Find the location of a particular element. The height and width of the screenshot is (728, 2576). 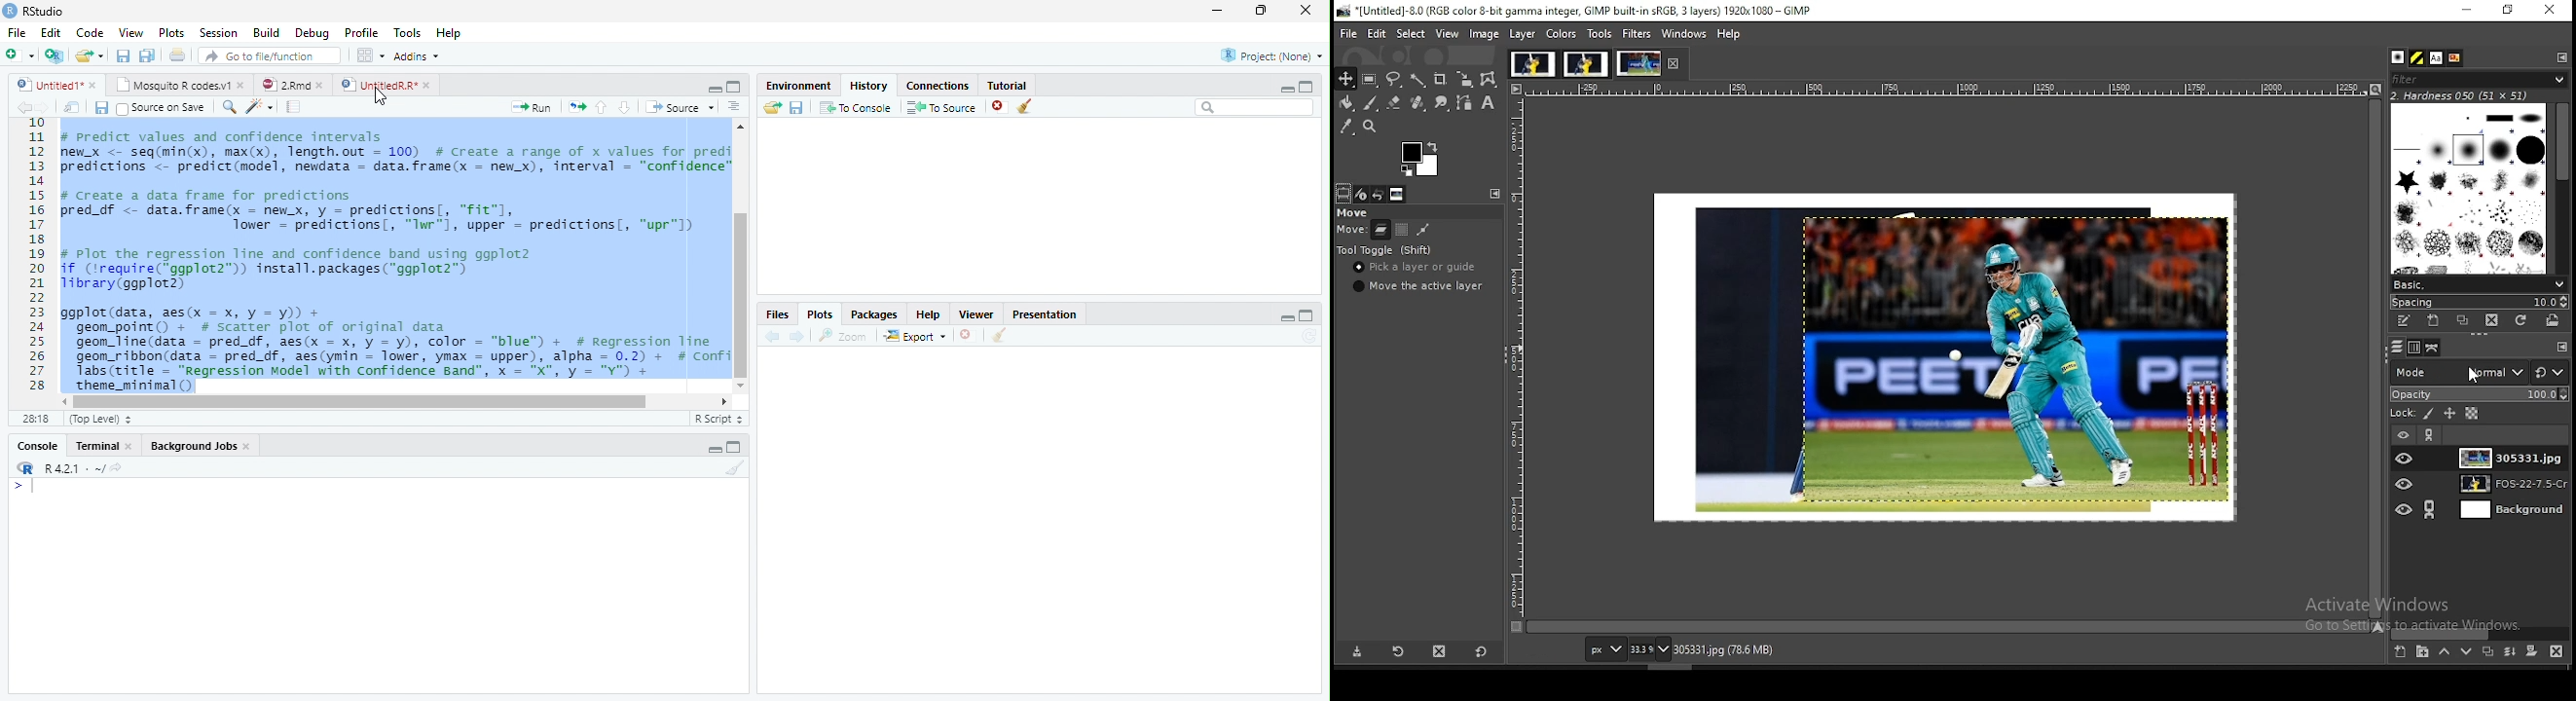

Untitled is located at coordinates (57, 84).